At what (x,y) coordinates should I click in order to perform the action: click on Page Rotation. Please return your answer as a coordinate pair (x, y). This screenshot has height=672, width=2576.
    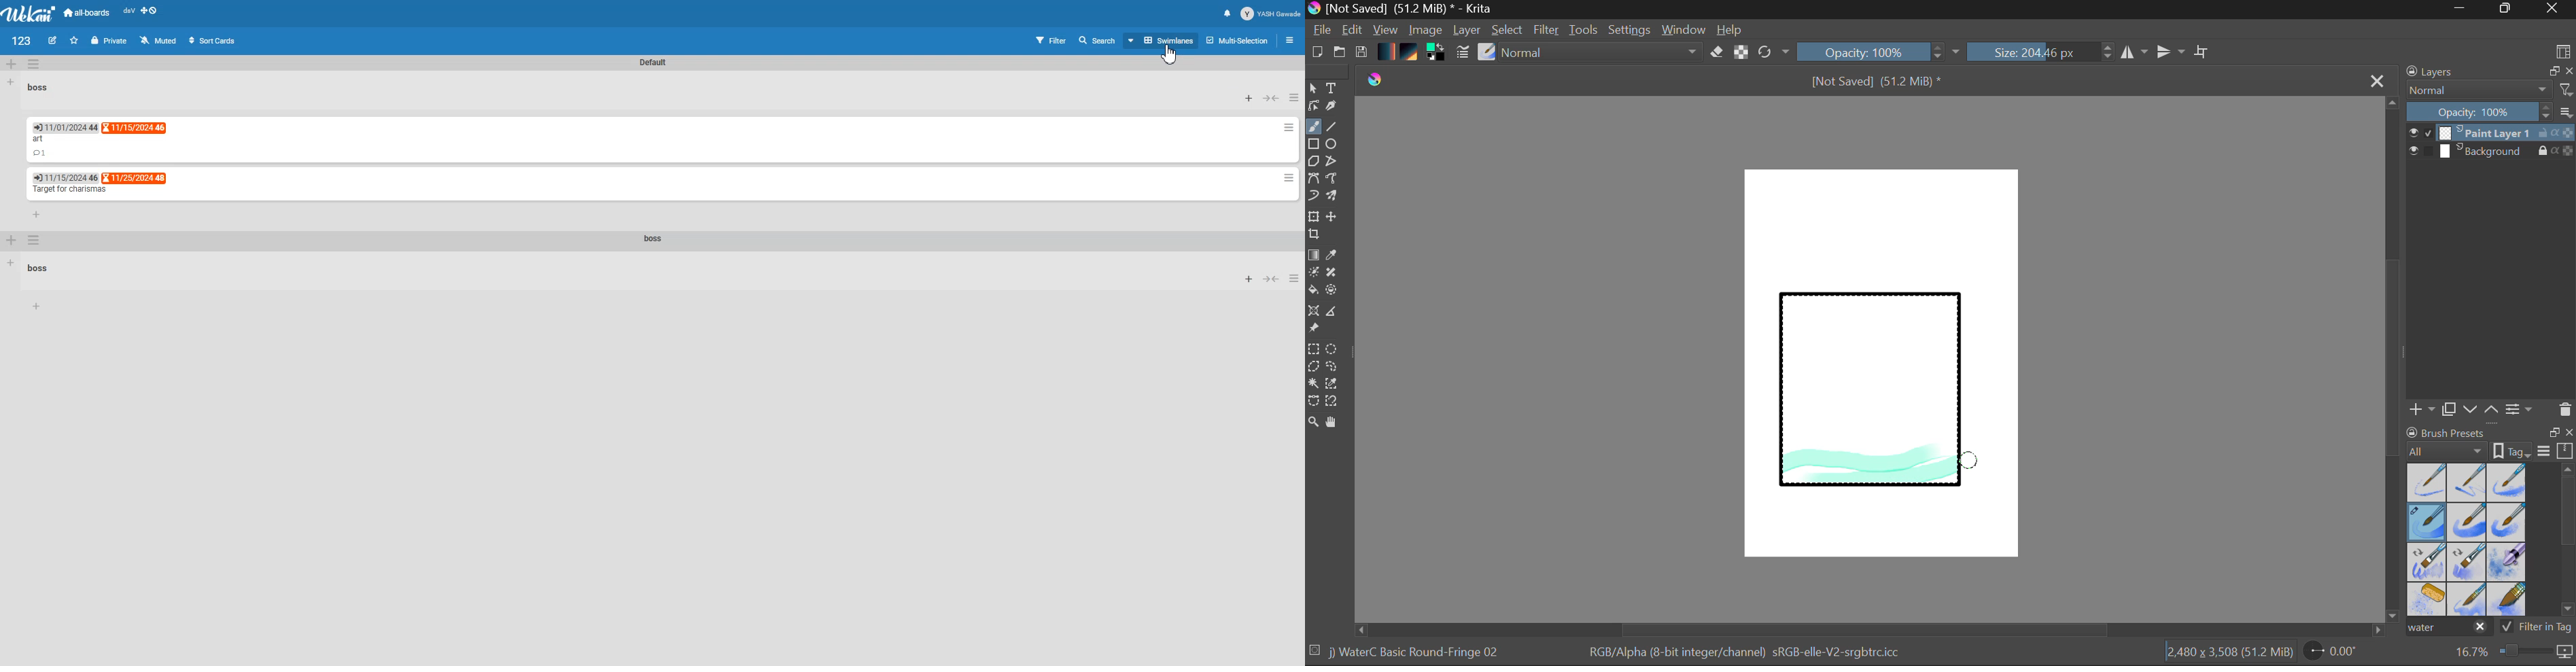
    Looking at the image, I should click on (2338, 653).